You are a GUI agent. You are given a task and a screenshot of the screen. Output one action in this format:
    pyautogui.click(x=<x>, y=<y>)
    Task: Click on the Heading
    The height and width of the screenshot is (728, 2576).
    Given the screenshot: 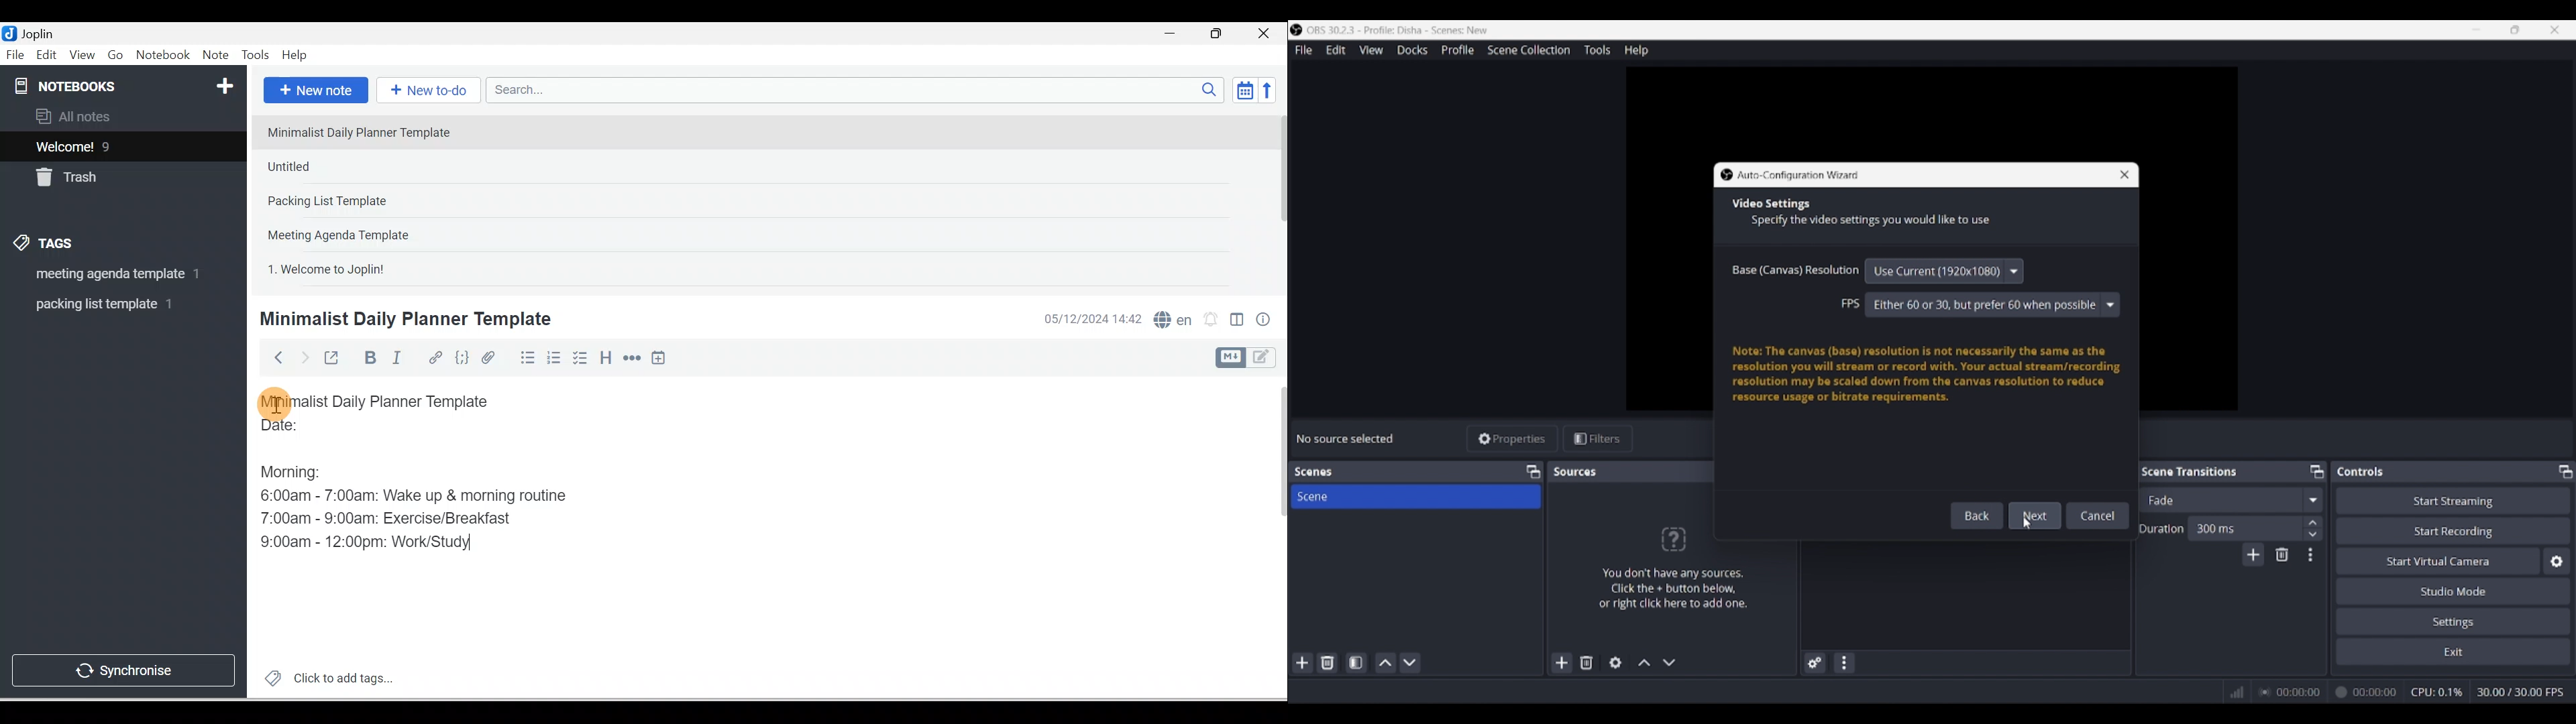 What is the action you would take?
    pyautogui.click(x=605, y=357)
    